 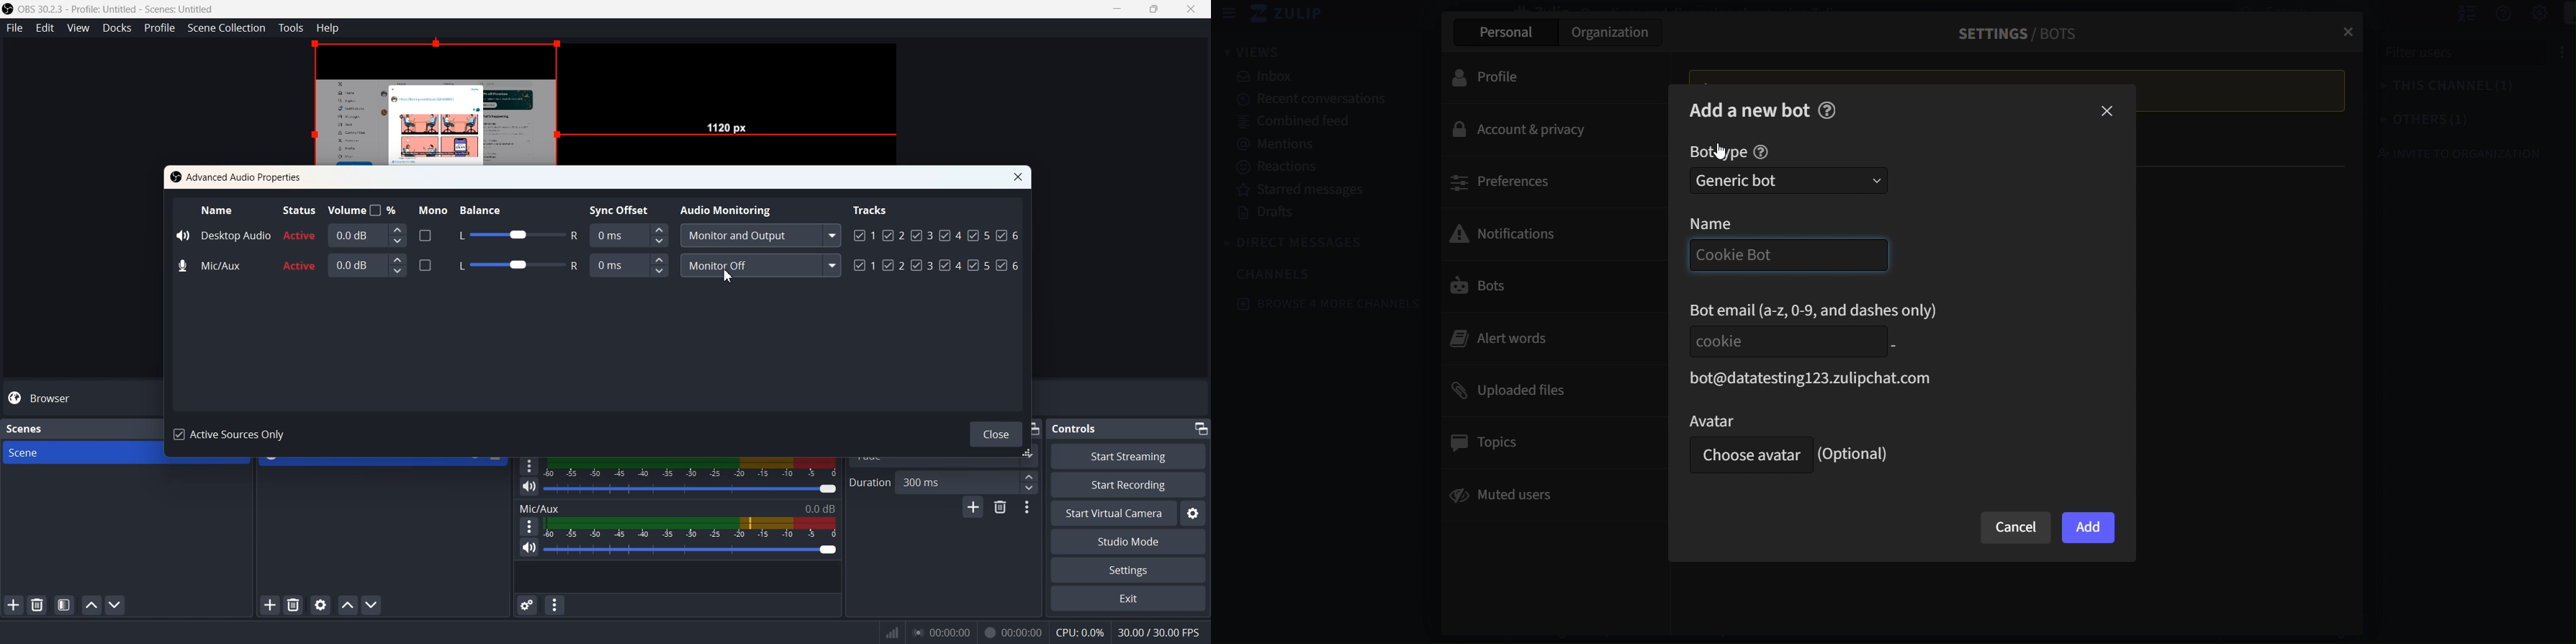 I want to click on browse 4 more channels, so click(x=1331, y=303).